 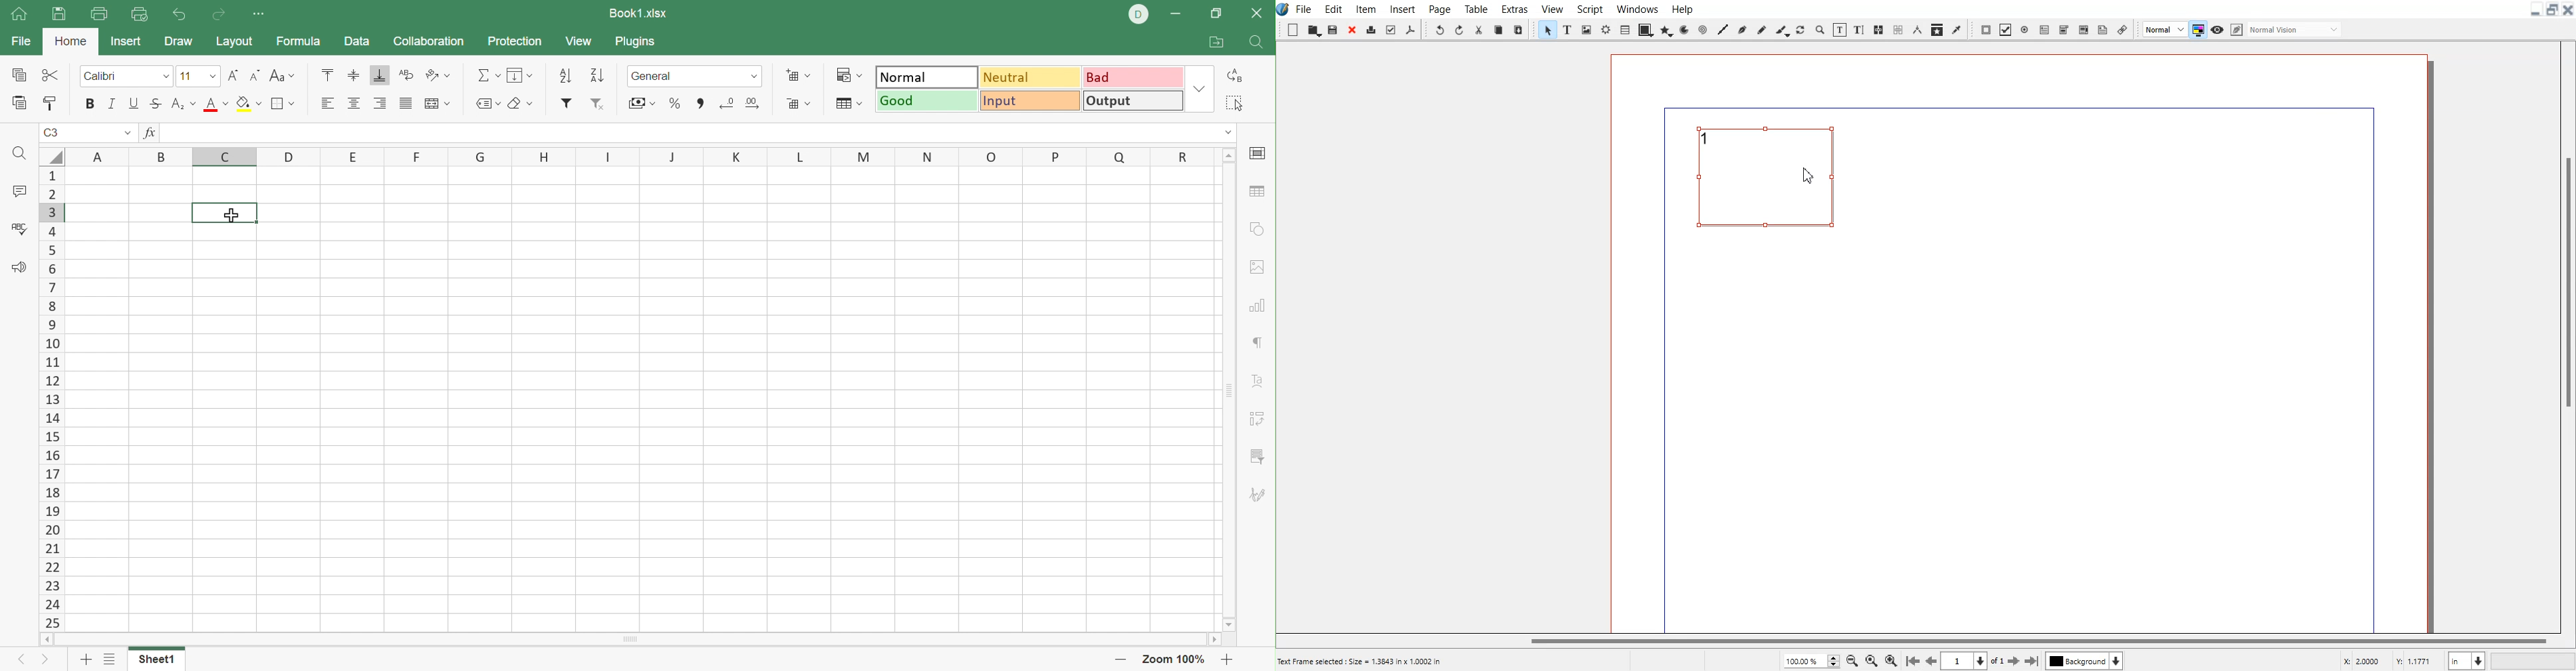 I want to click on X, Y Co-ordinate, so click(x=2390, y=660).